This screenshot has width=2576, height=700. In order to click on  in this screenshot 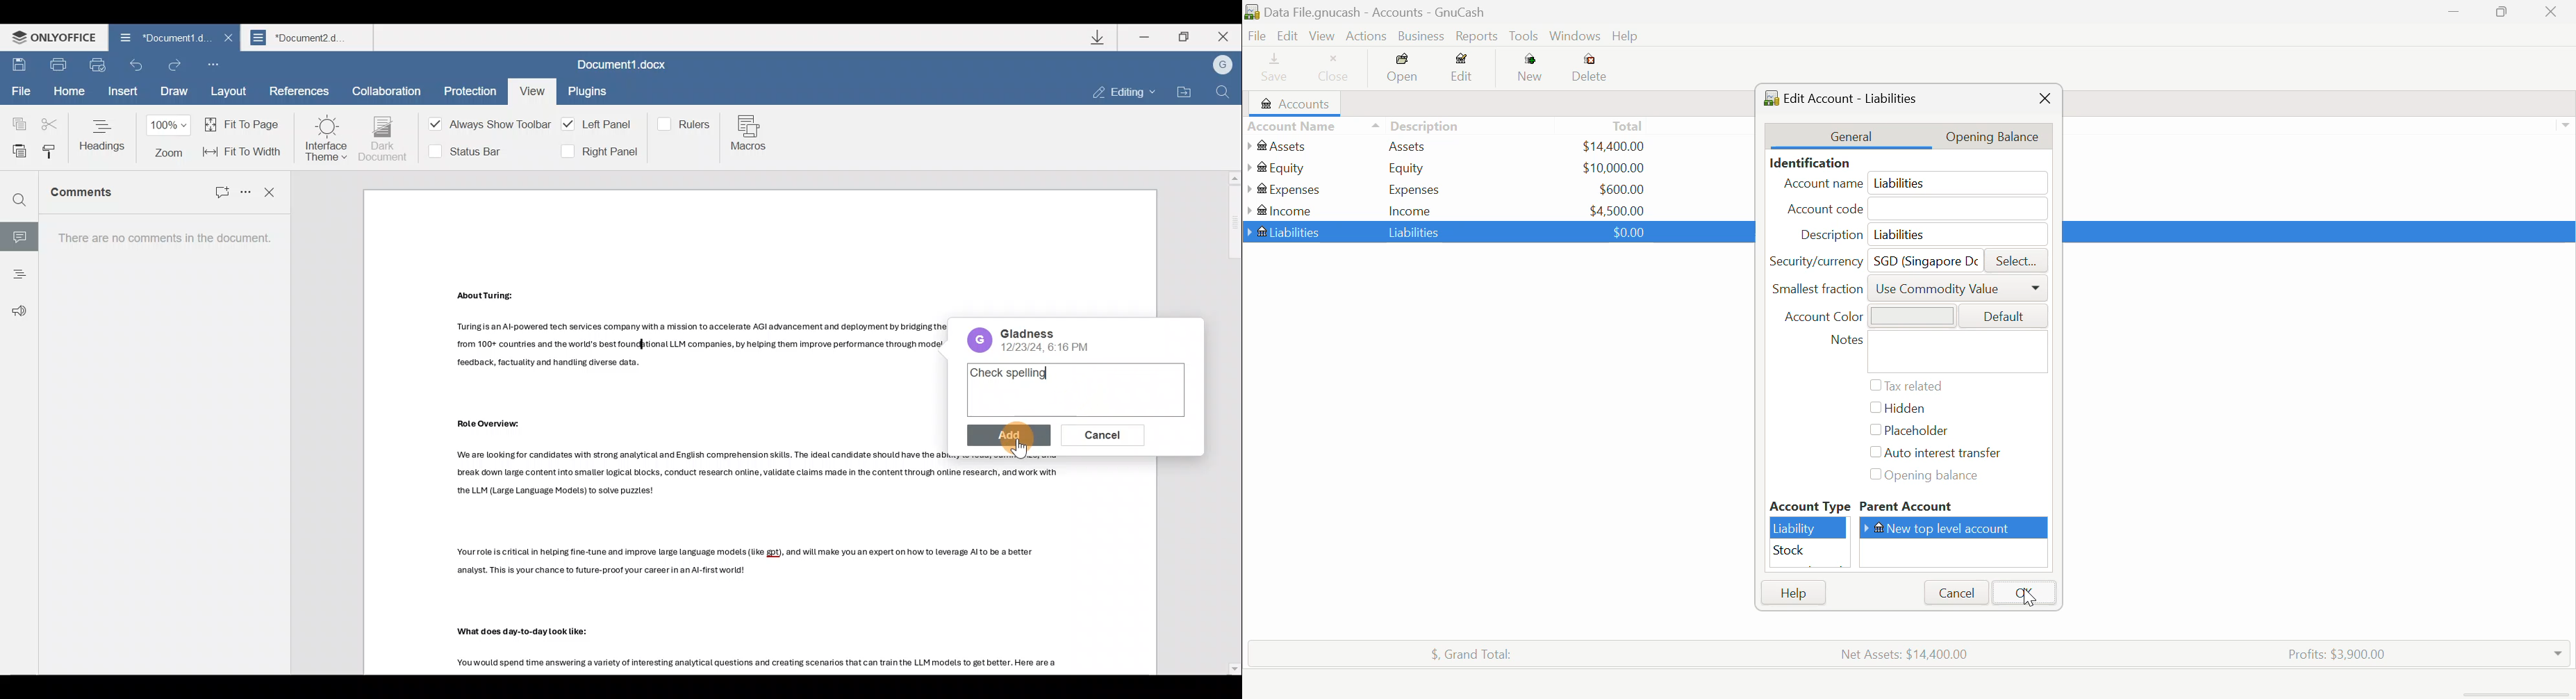, I will do `click(747, 563)`.